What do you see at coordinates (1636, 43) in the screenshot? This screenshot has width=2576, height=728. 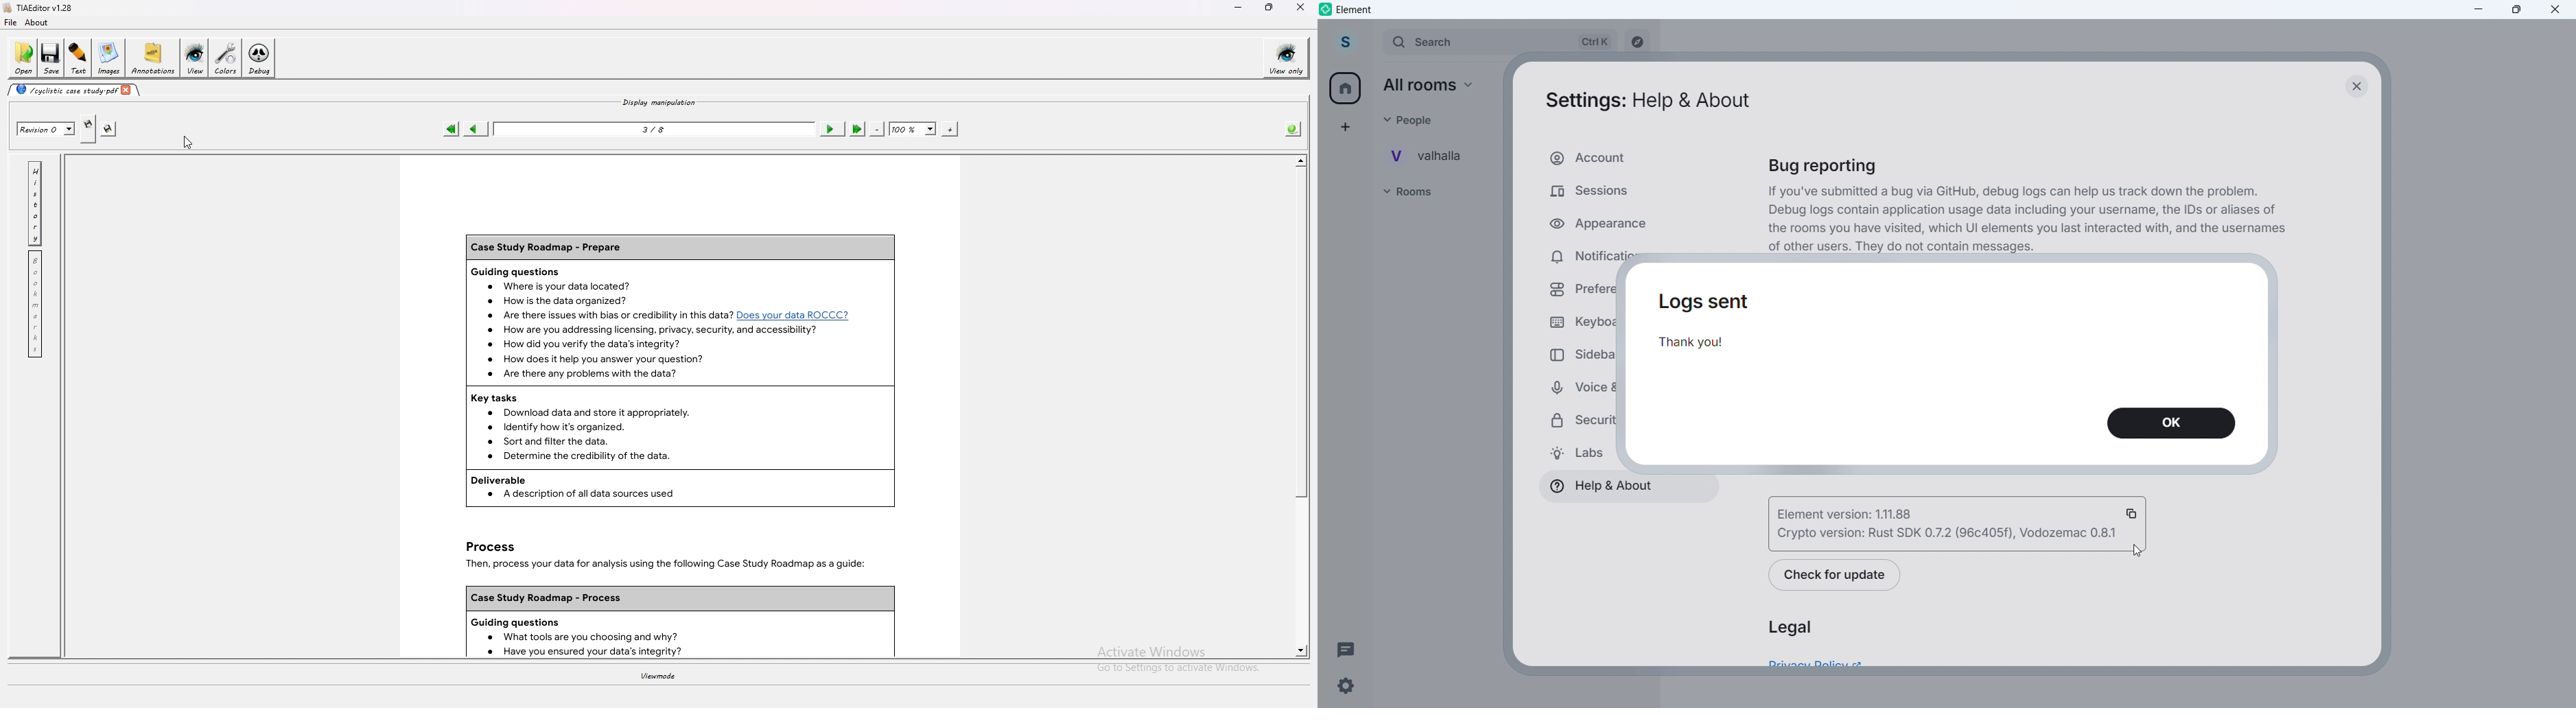 I see `Explore rooms ` at bounding box center [1636, 43].